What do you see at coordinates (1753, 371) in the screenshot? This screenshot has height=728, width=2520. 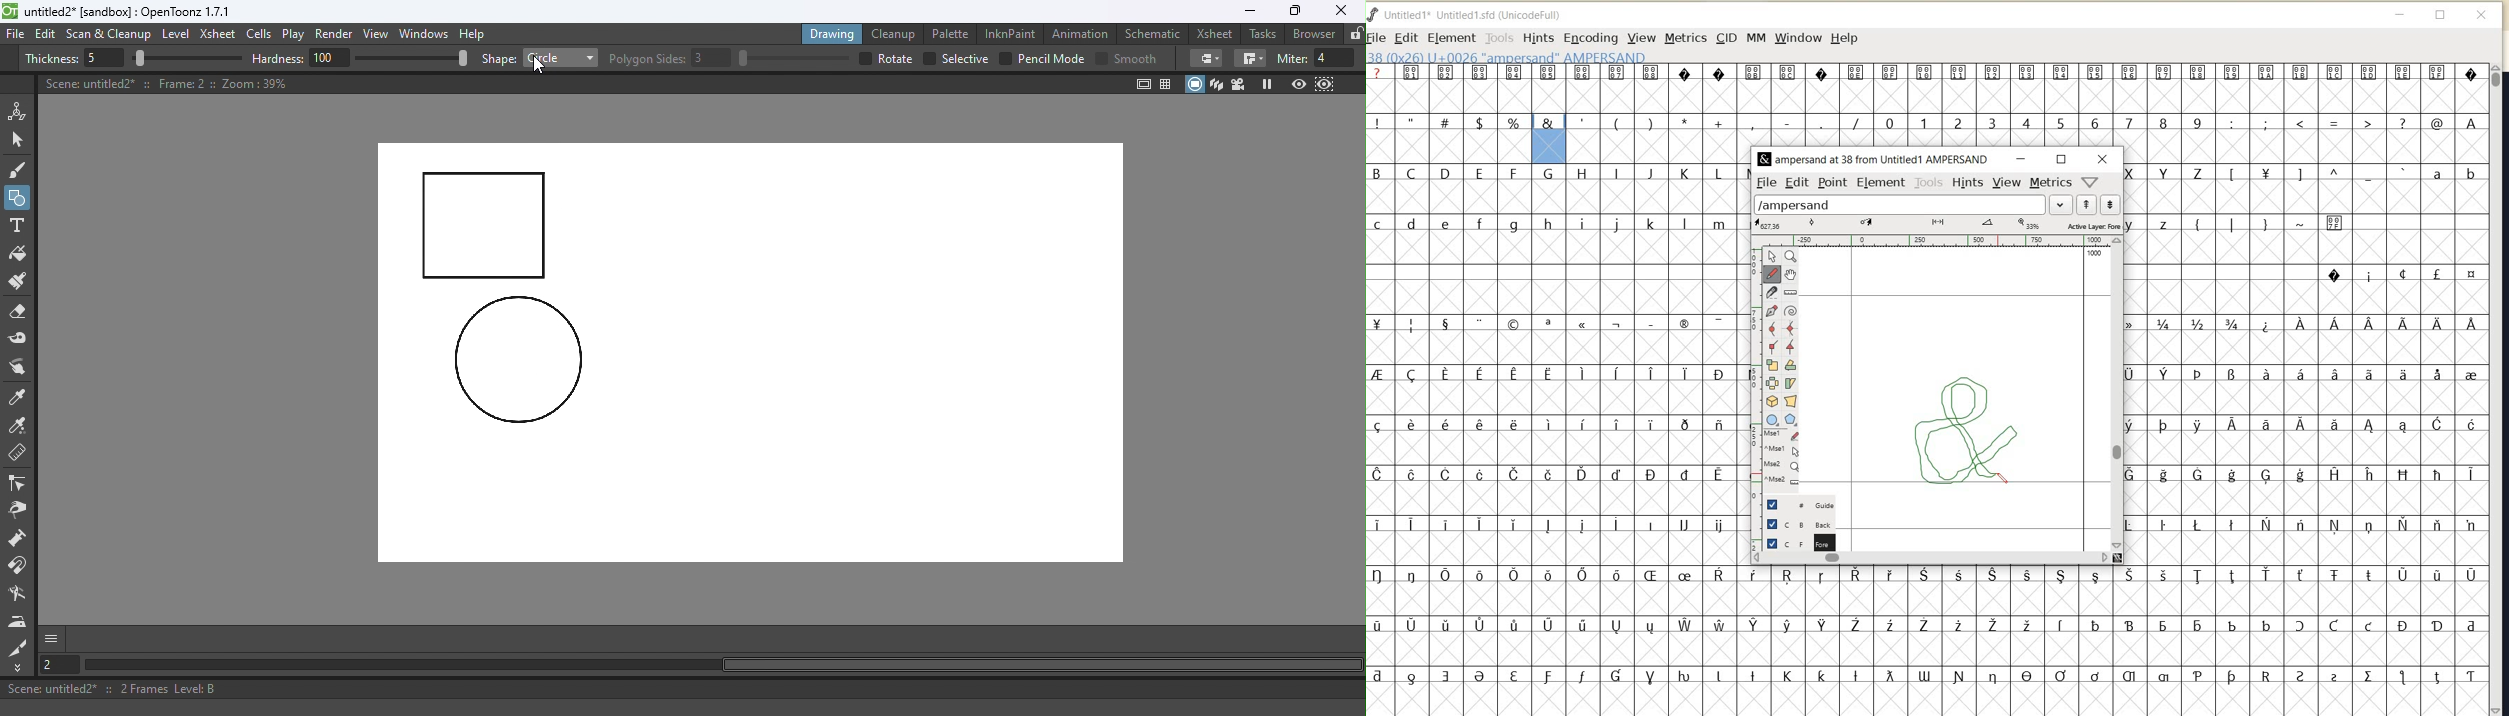 I see `SCALE` at bounding box center [1753, 371].